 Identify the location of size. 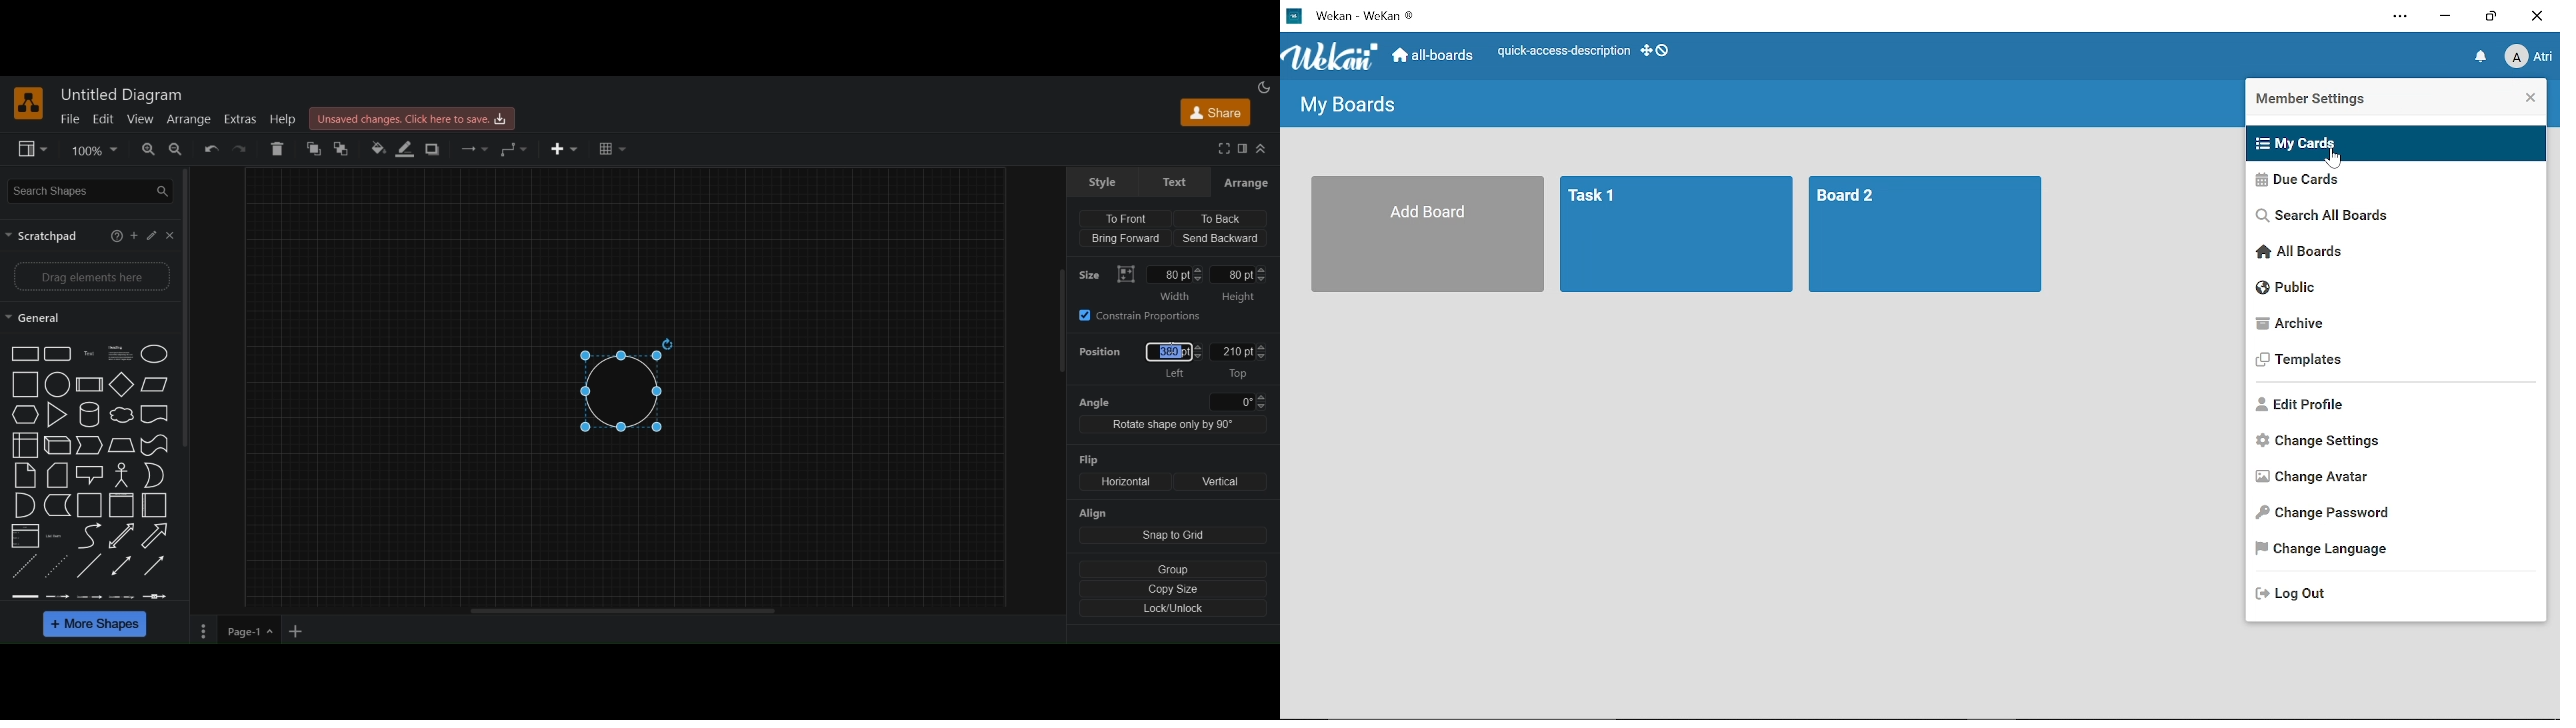
(1093, 273).